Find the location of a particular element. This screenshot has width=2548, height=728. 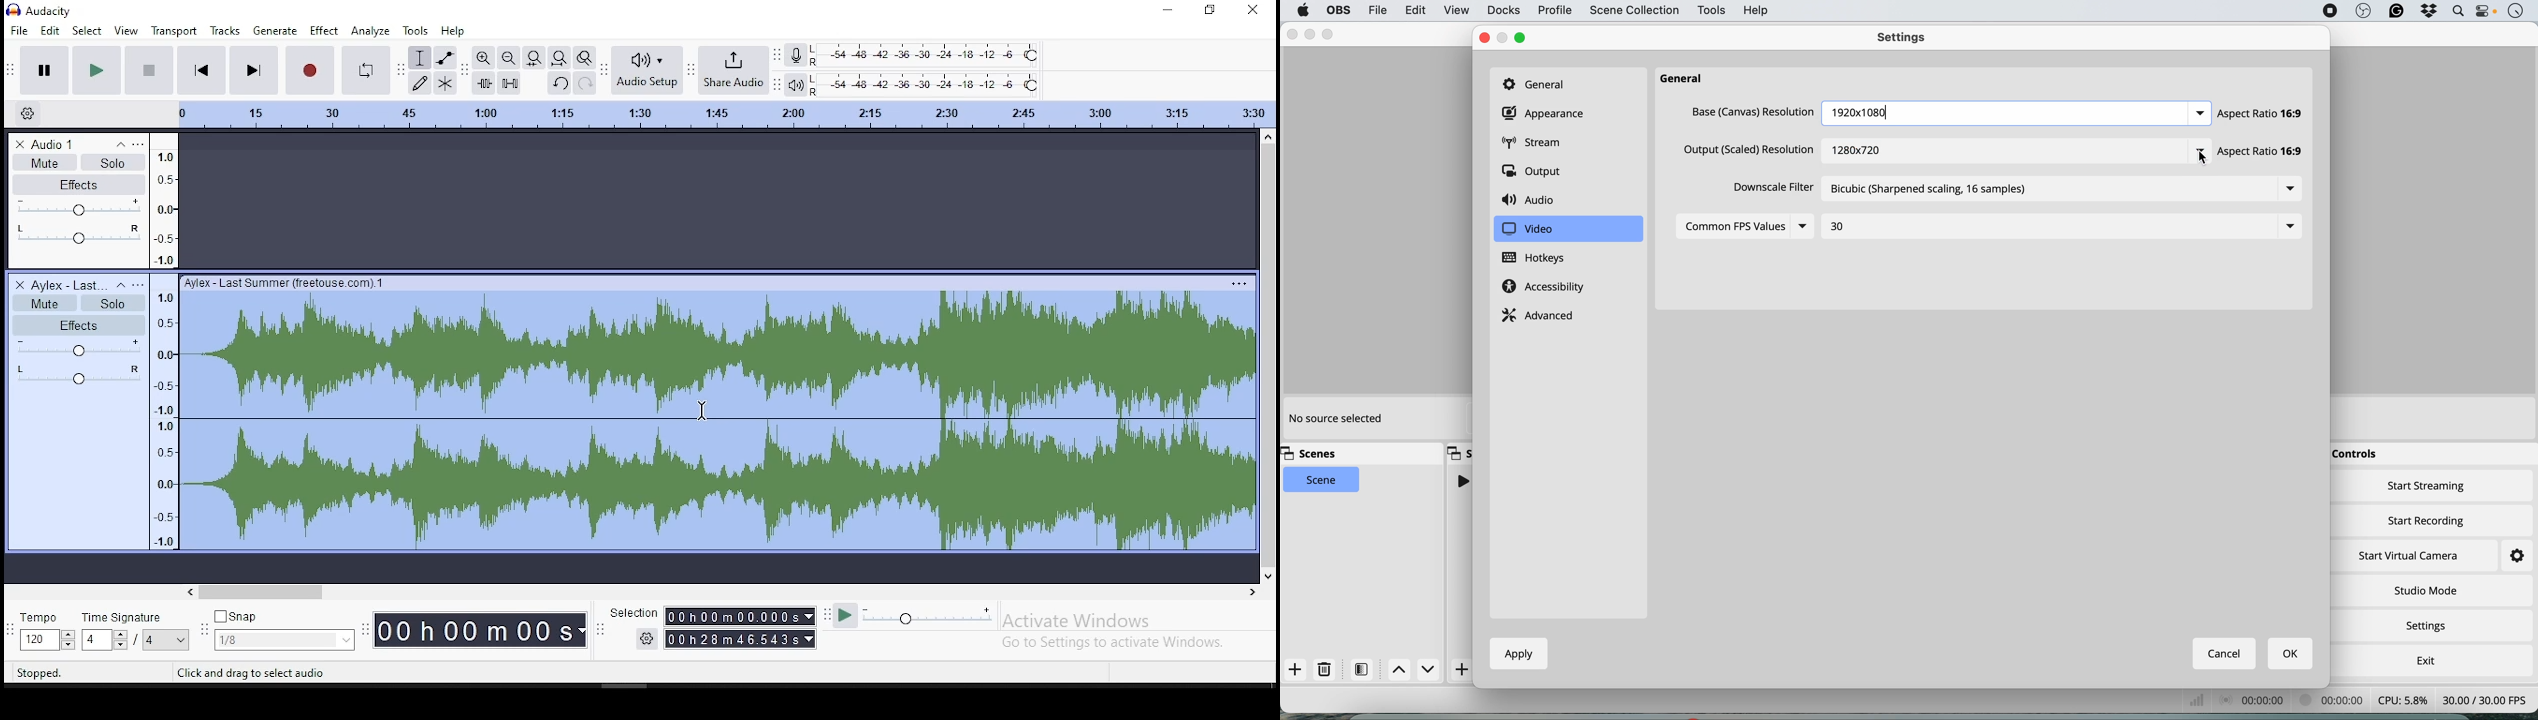

stop recording is located at coordinates (308, 70).